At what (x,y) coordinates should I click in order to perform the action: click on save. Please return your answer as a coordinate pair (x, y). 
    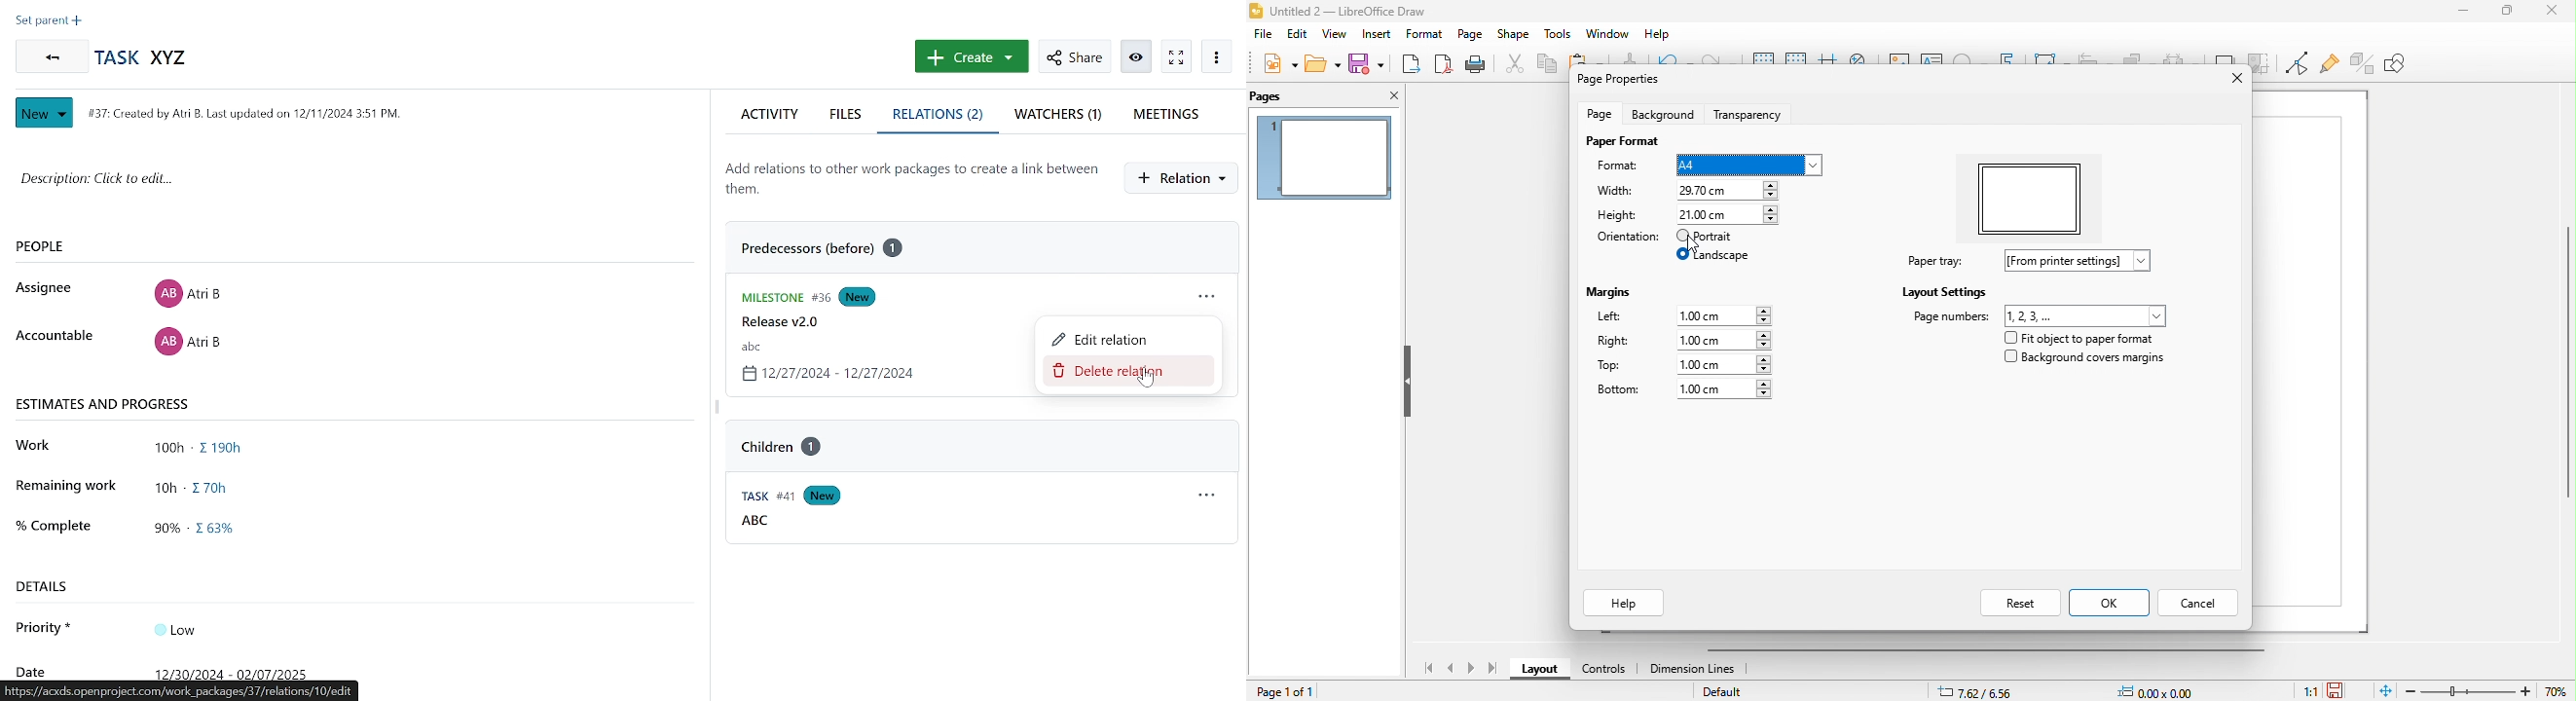
    Looking at the image, I should click on (1368, 63).